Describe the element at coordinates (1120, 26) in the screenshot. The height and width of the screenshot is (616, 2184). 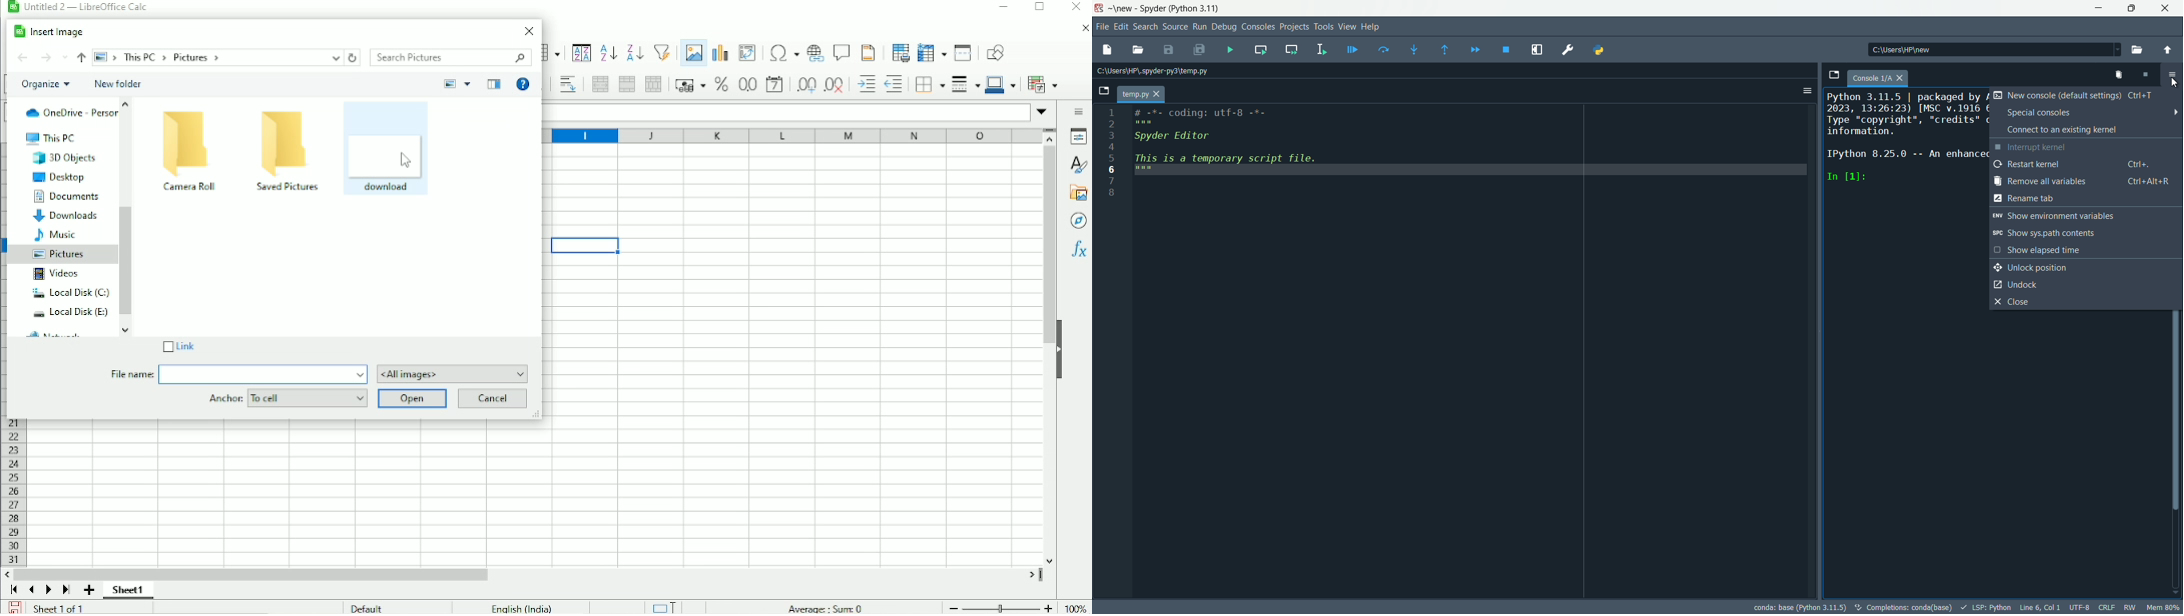
I see `edit menu` at that location.